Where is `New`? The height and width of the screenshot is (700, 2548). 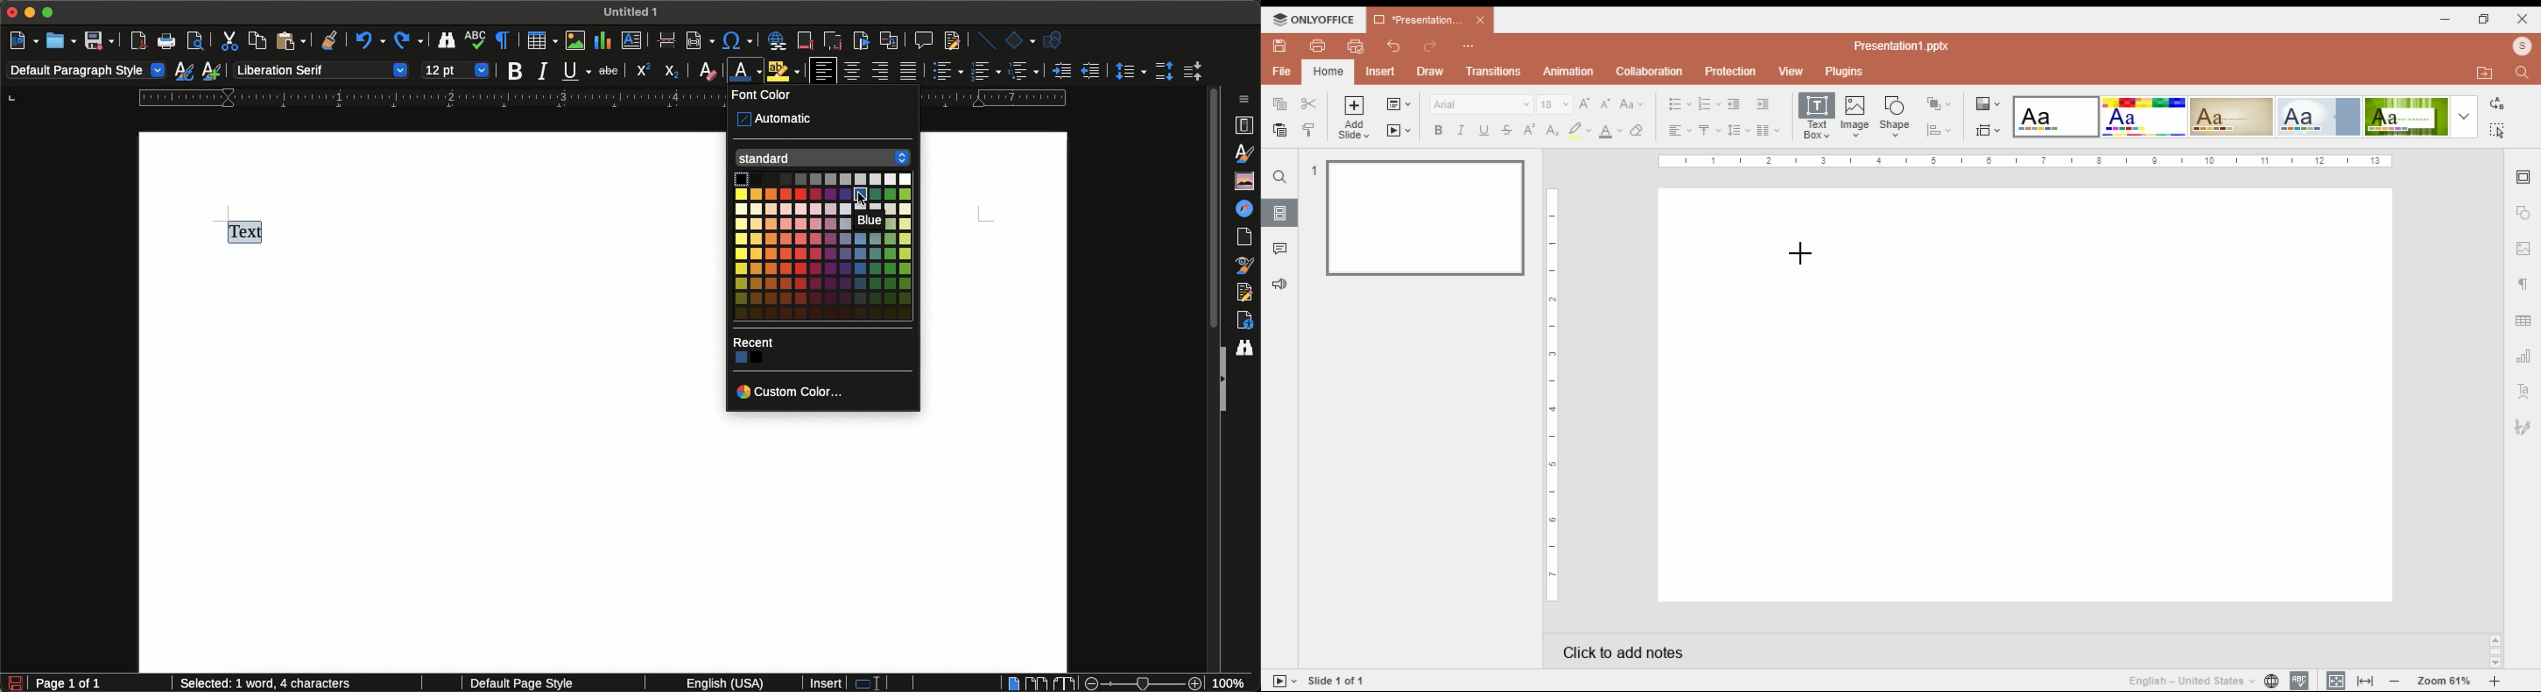 New is located at coordinates (24, 39).